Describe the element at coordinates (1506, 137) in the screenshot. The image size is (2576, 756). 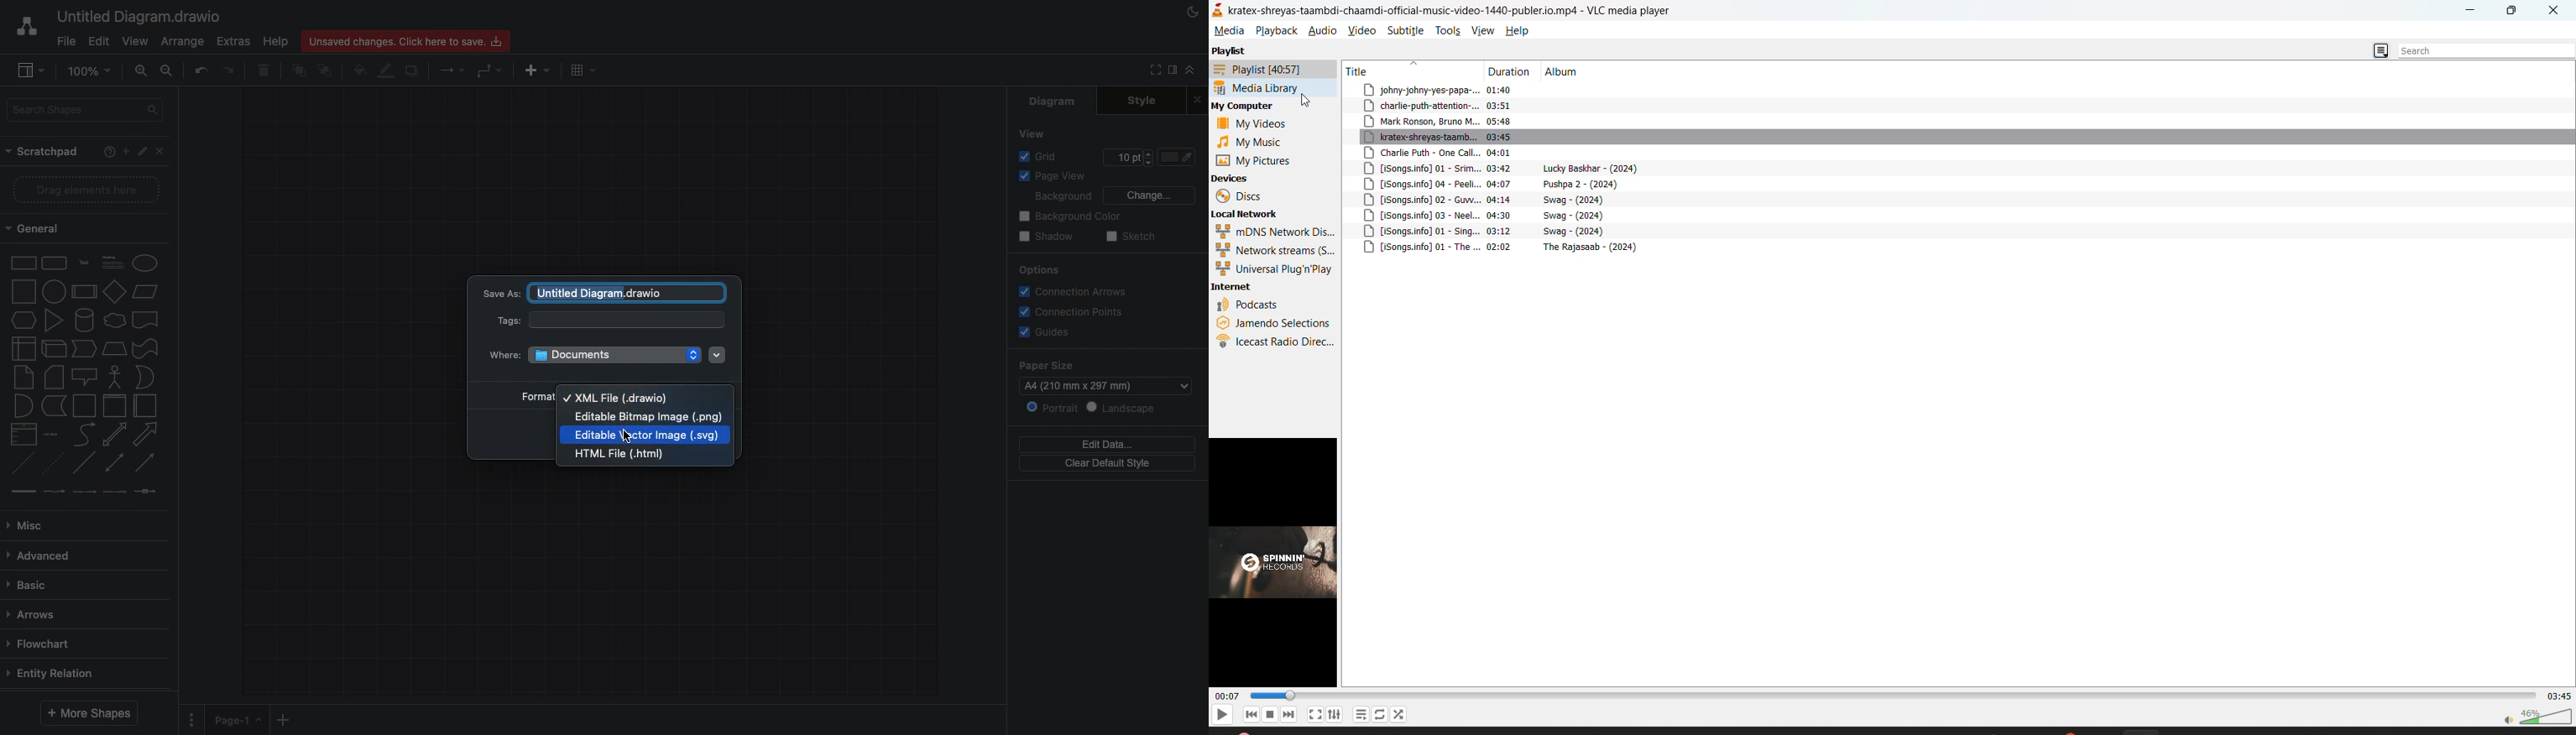
I see `track title , duration and album` at that location.